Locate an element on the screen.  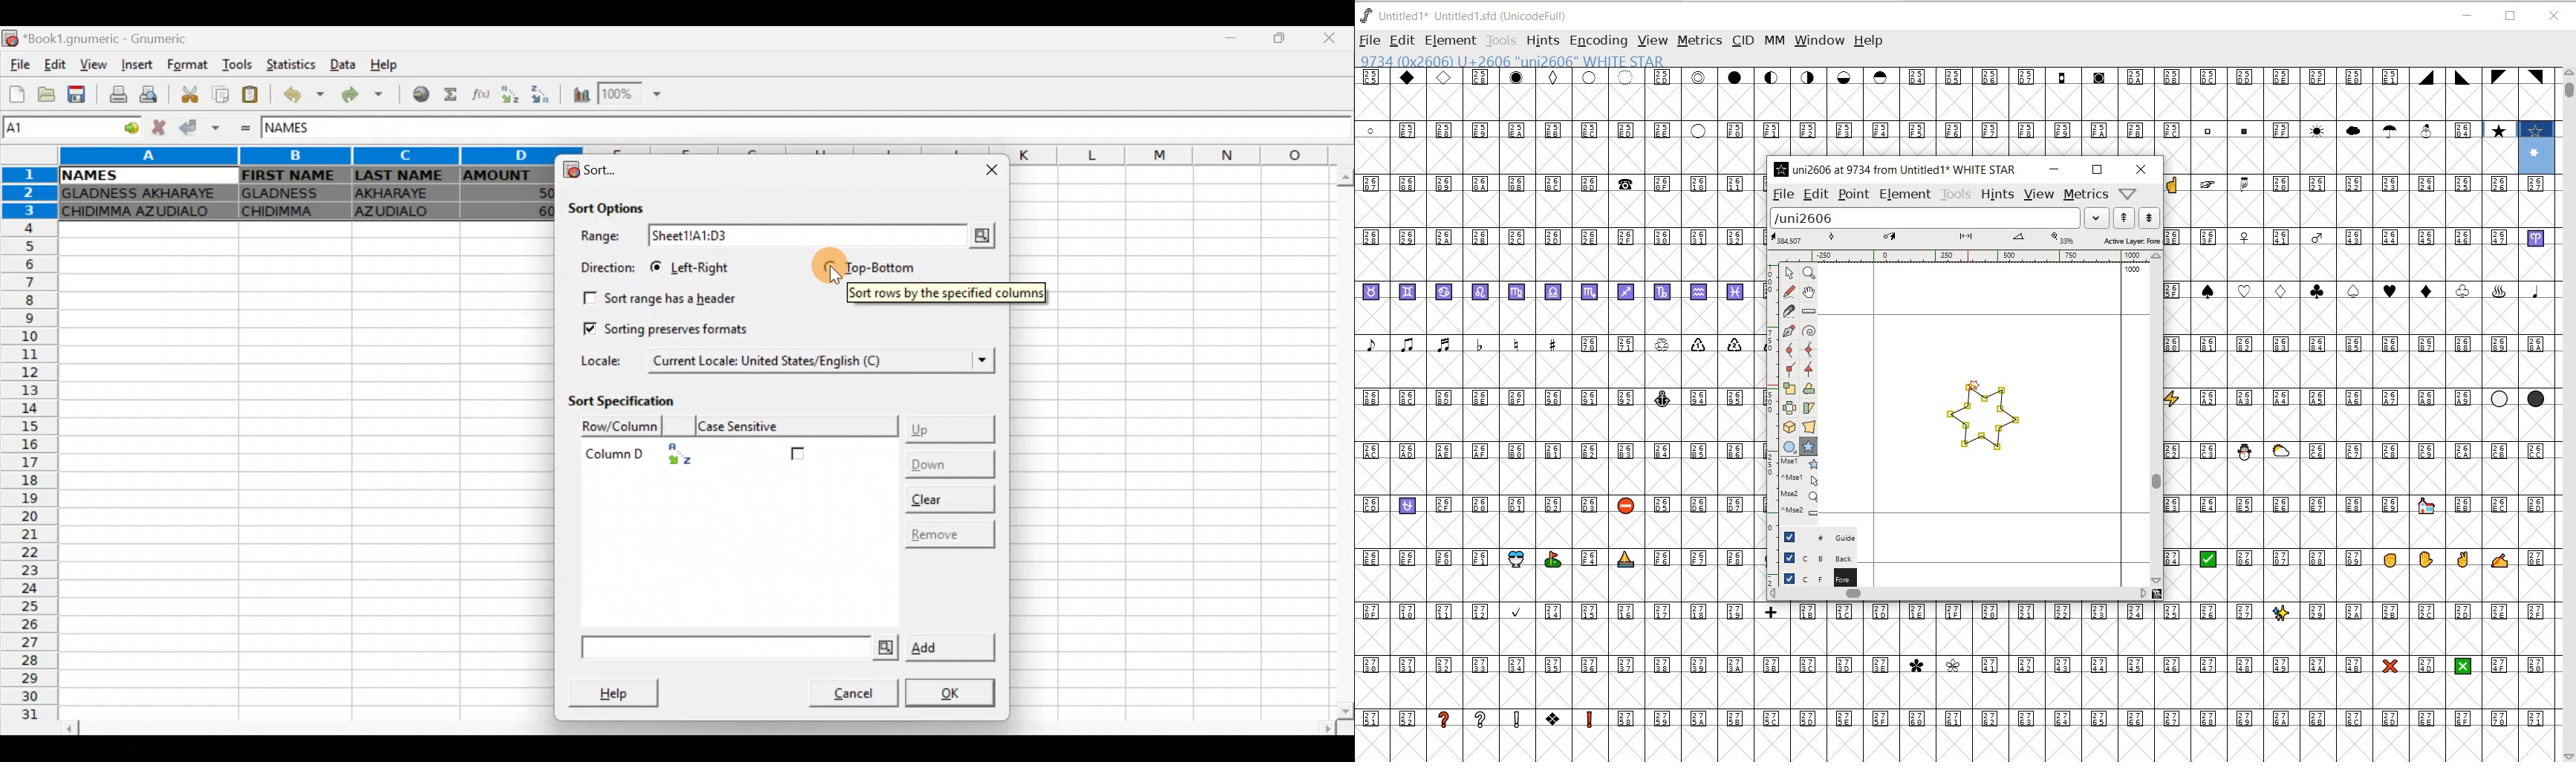
CURSOR LOCATION is located at coordinates (1971, 384).